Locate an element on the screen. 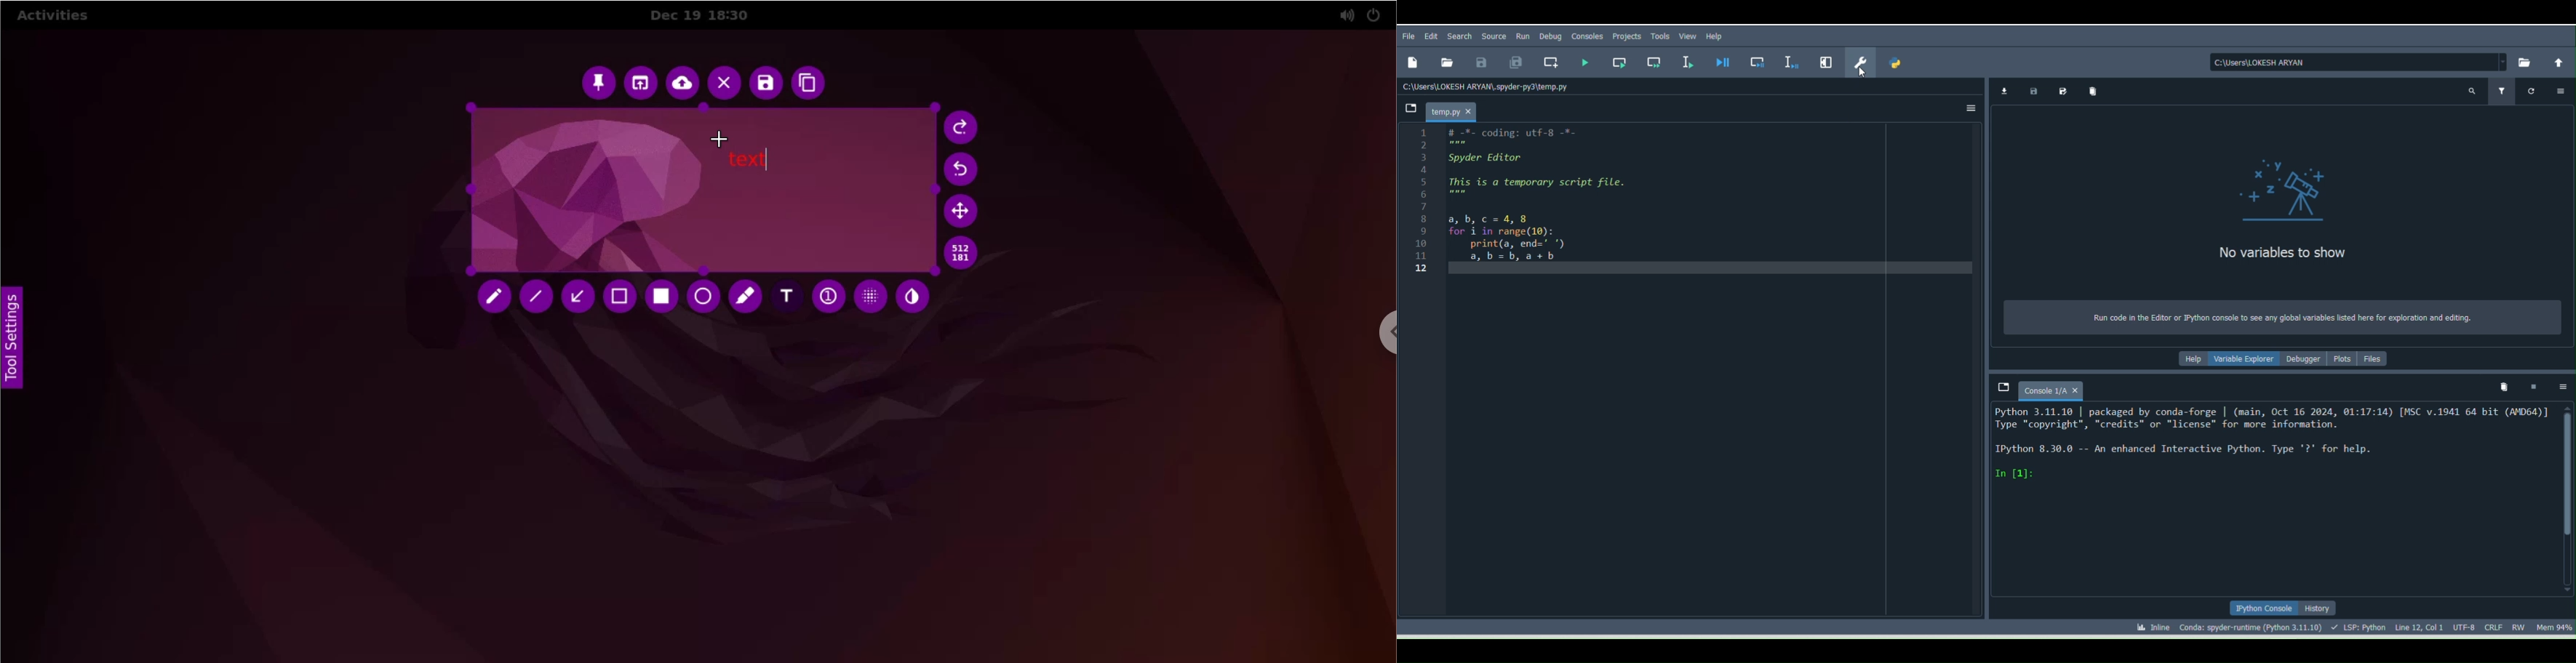  History is located at coordinates (2319, 608).